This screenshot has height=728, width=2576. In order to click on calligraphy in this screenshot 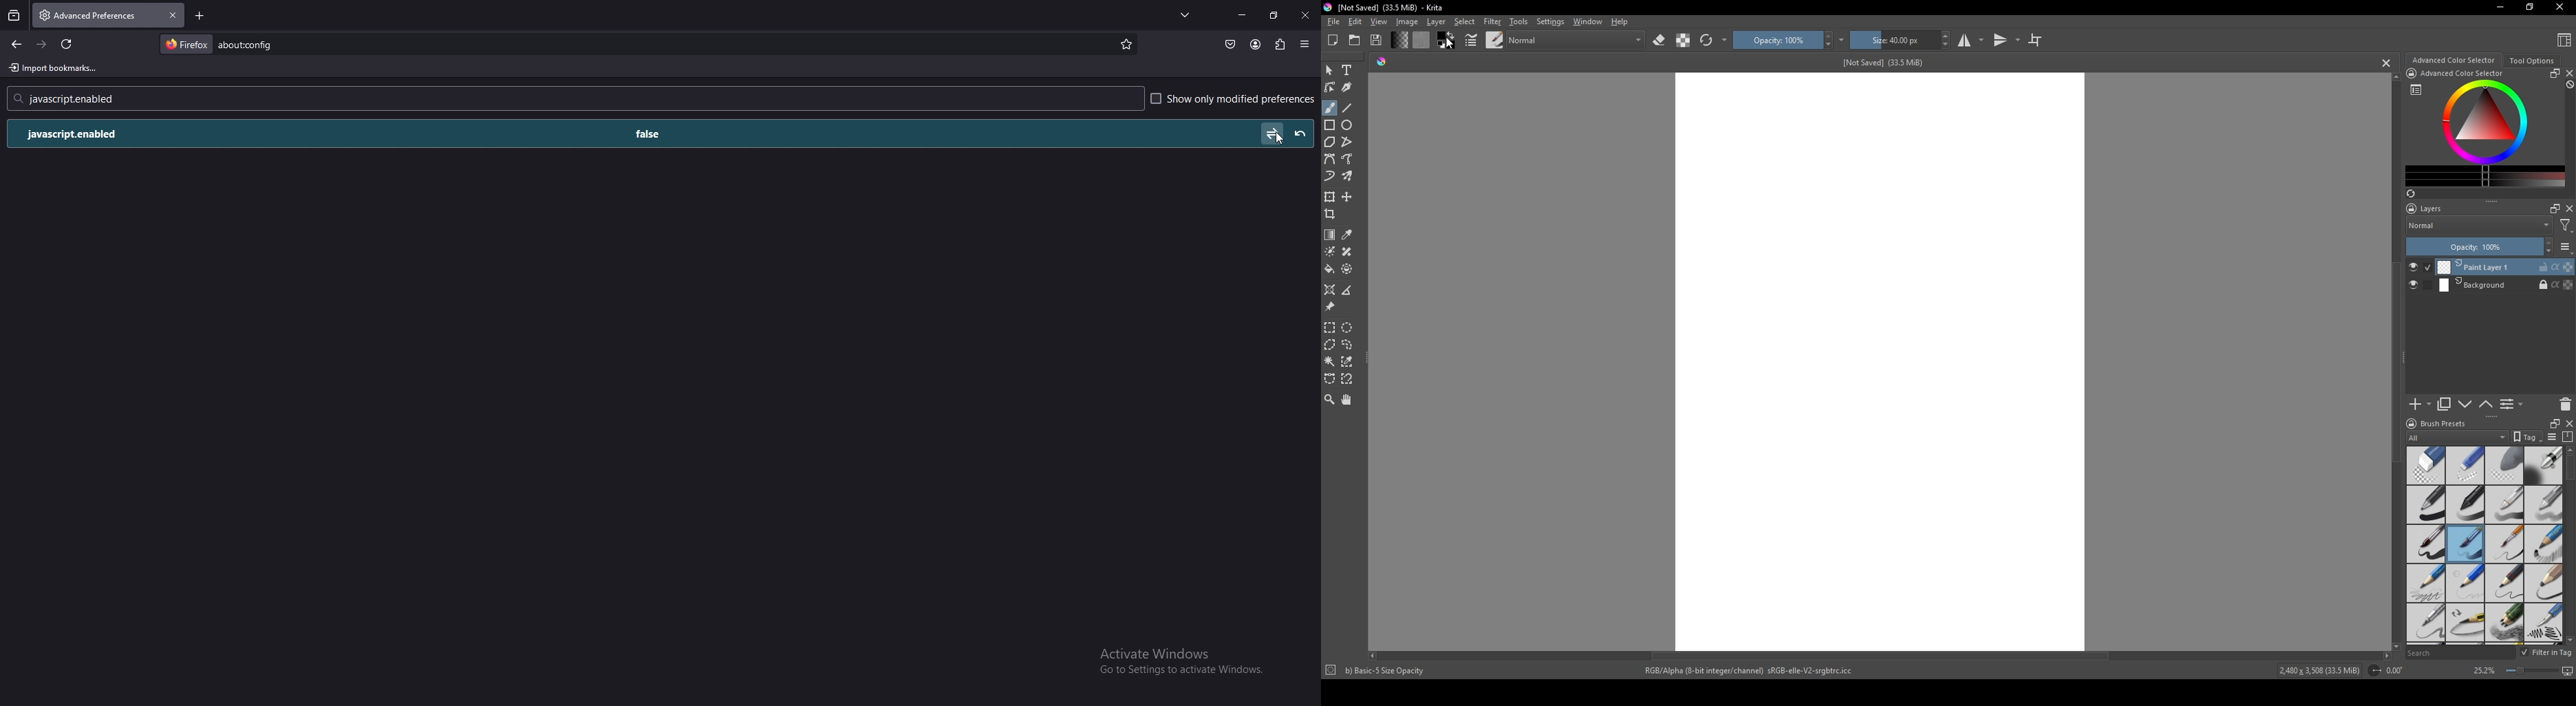, I will do `click(1348, 87)`.